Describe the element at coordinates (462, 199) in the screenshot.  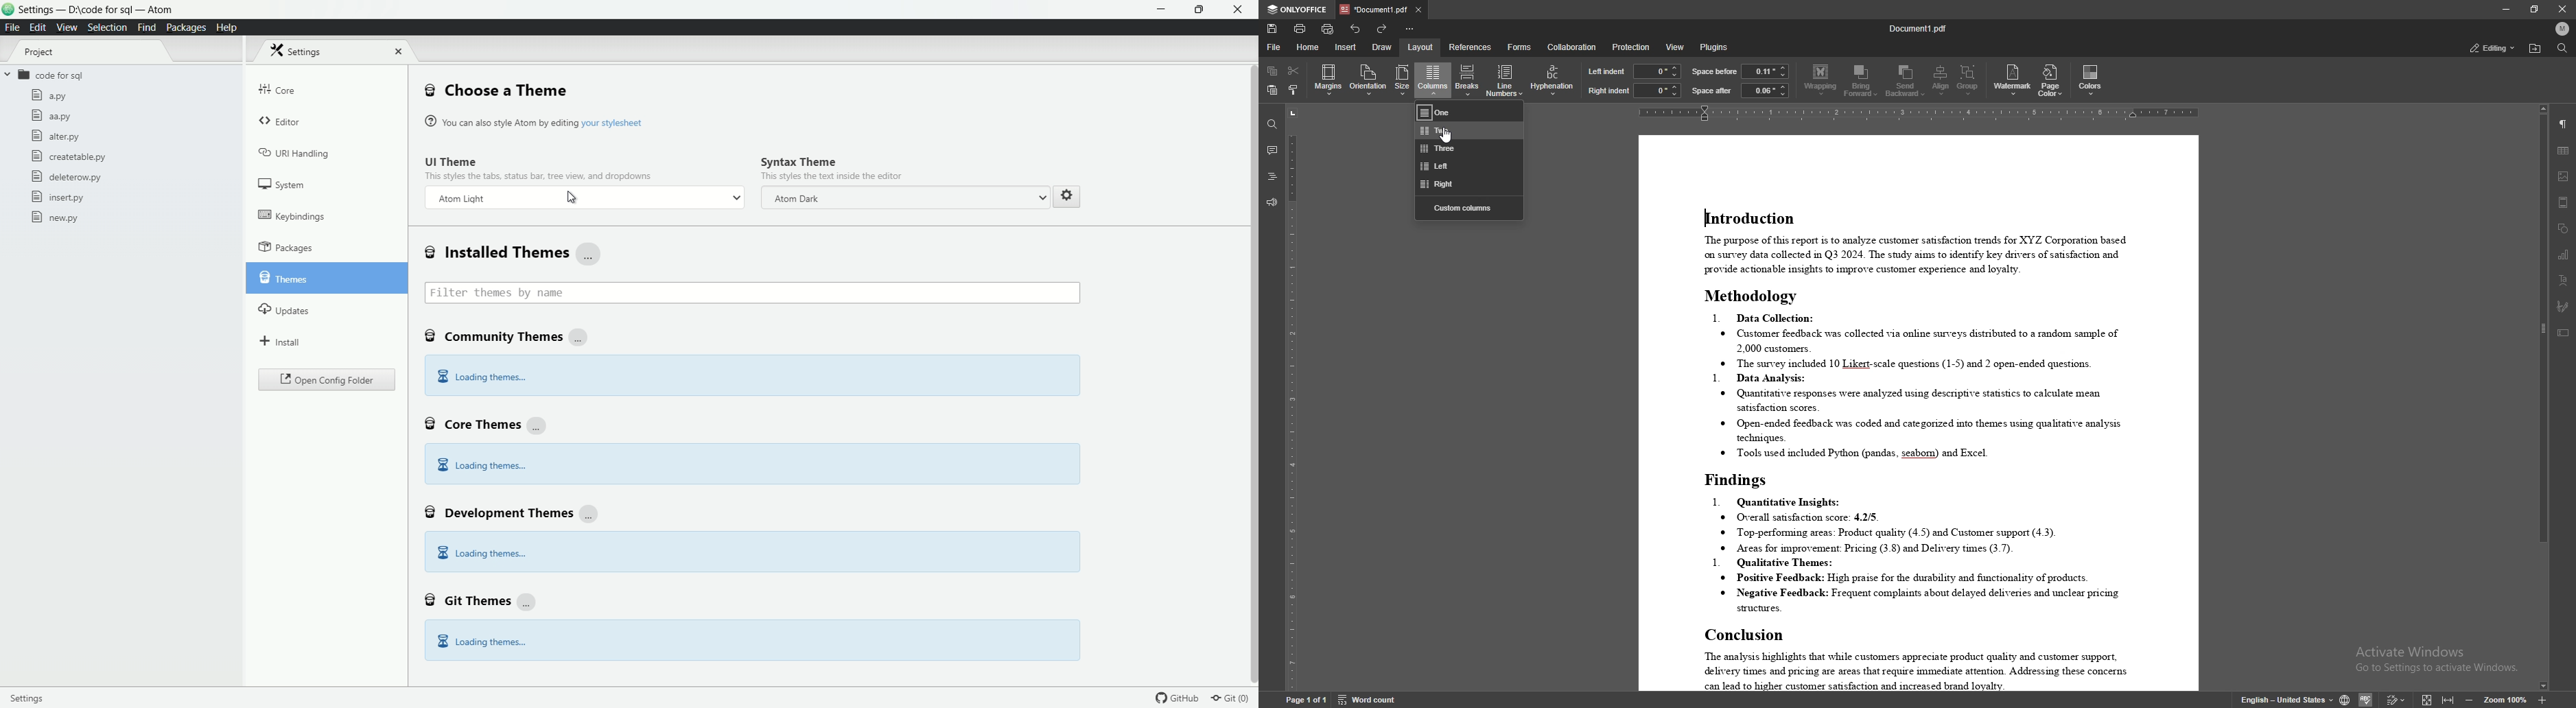
I see `atom light` at that location.